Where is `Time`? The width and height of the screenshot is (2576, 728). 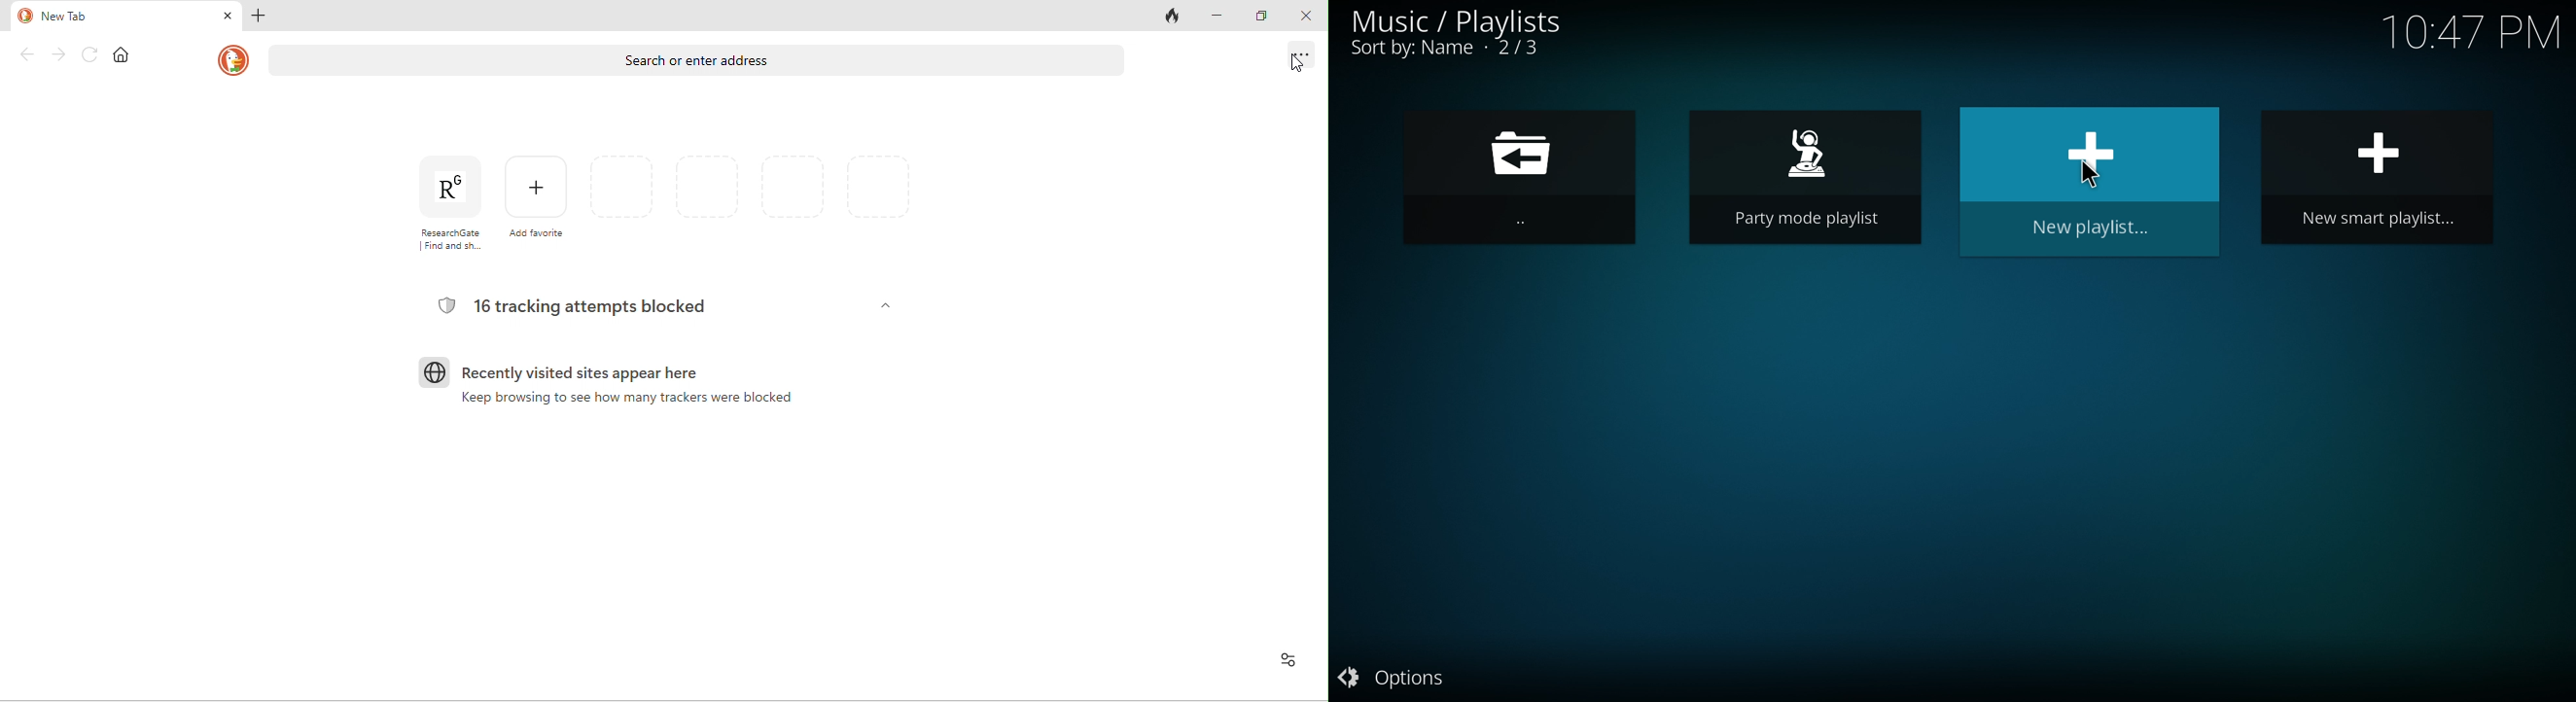
Time is located at coordinates (2476, 32).